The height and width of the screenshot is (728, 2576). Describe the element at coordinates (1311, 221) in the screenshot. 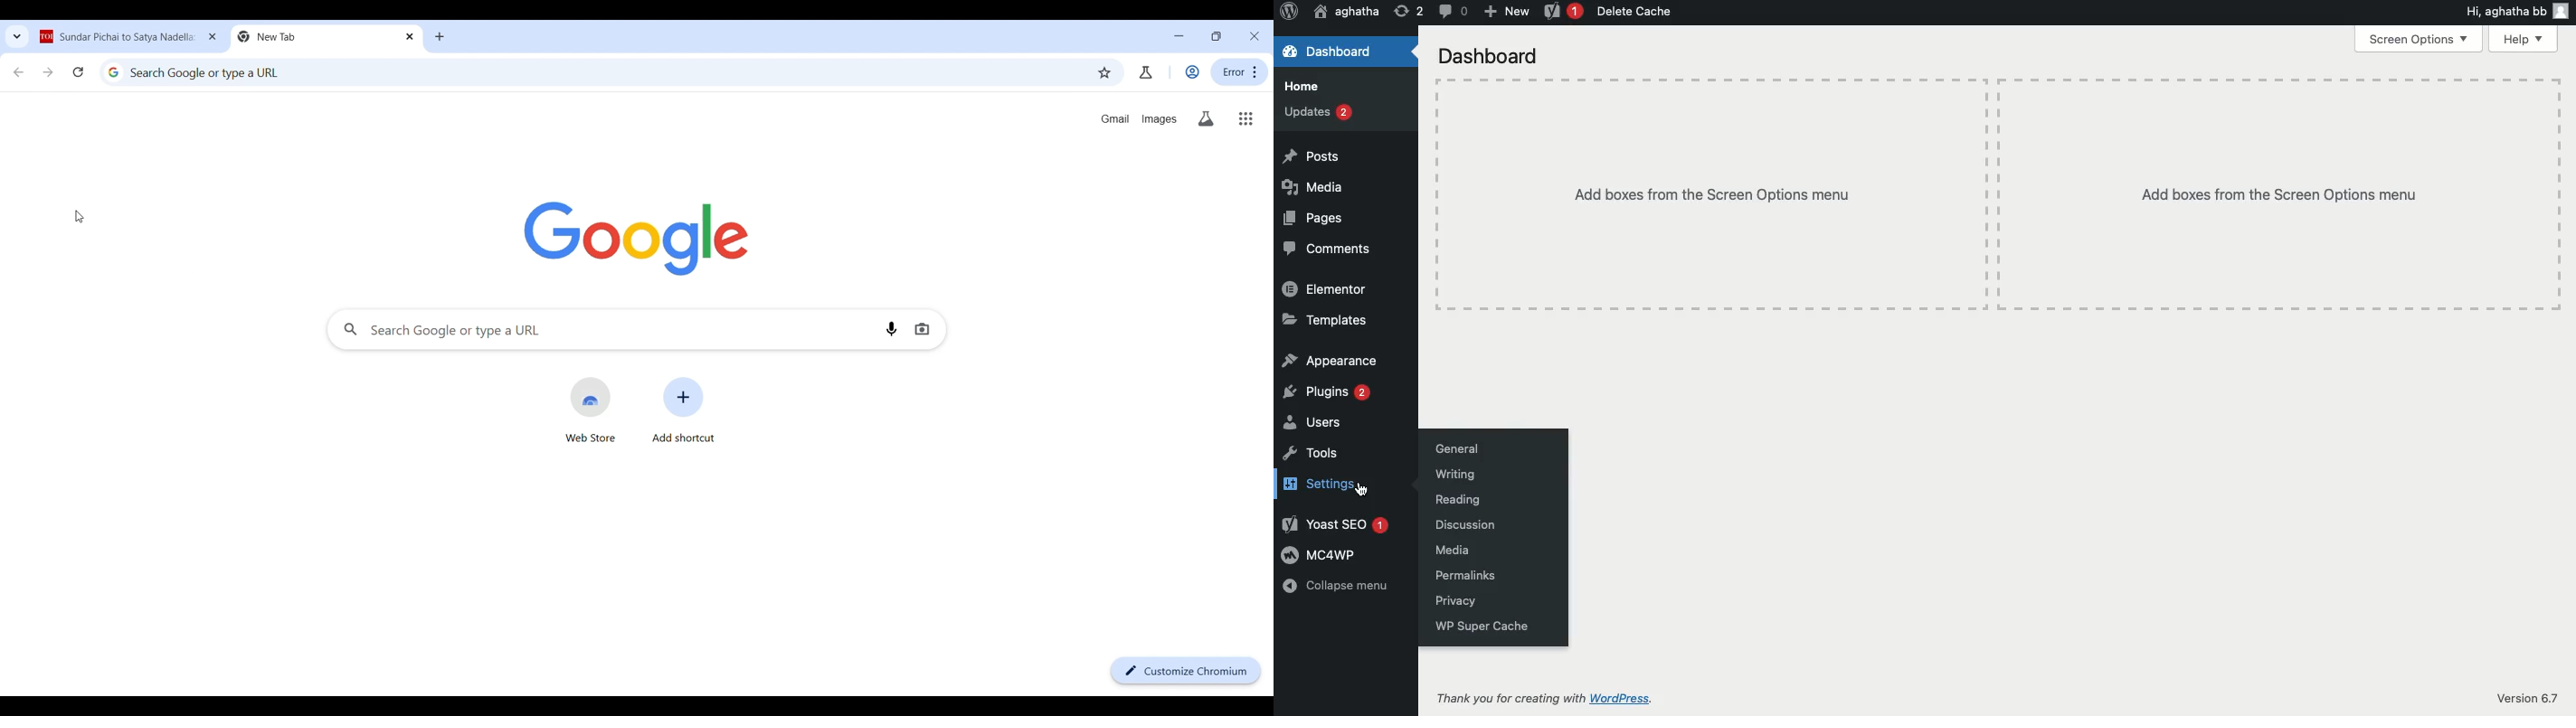

I see `Pages` at that location.